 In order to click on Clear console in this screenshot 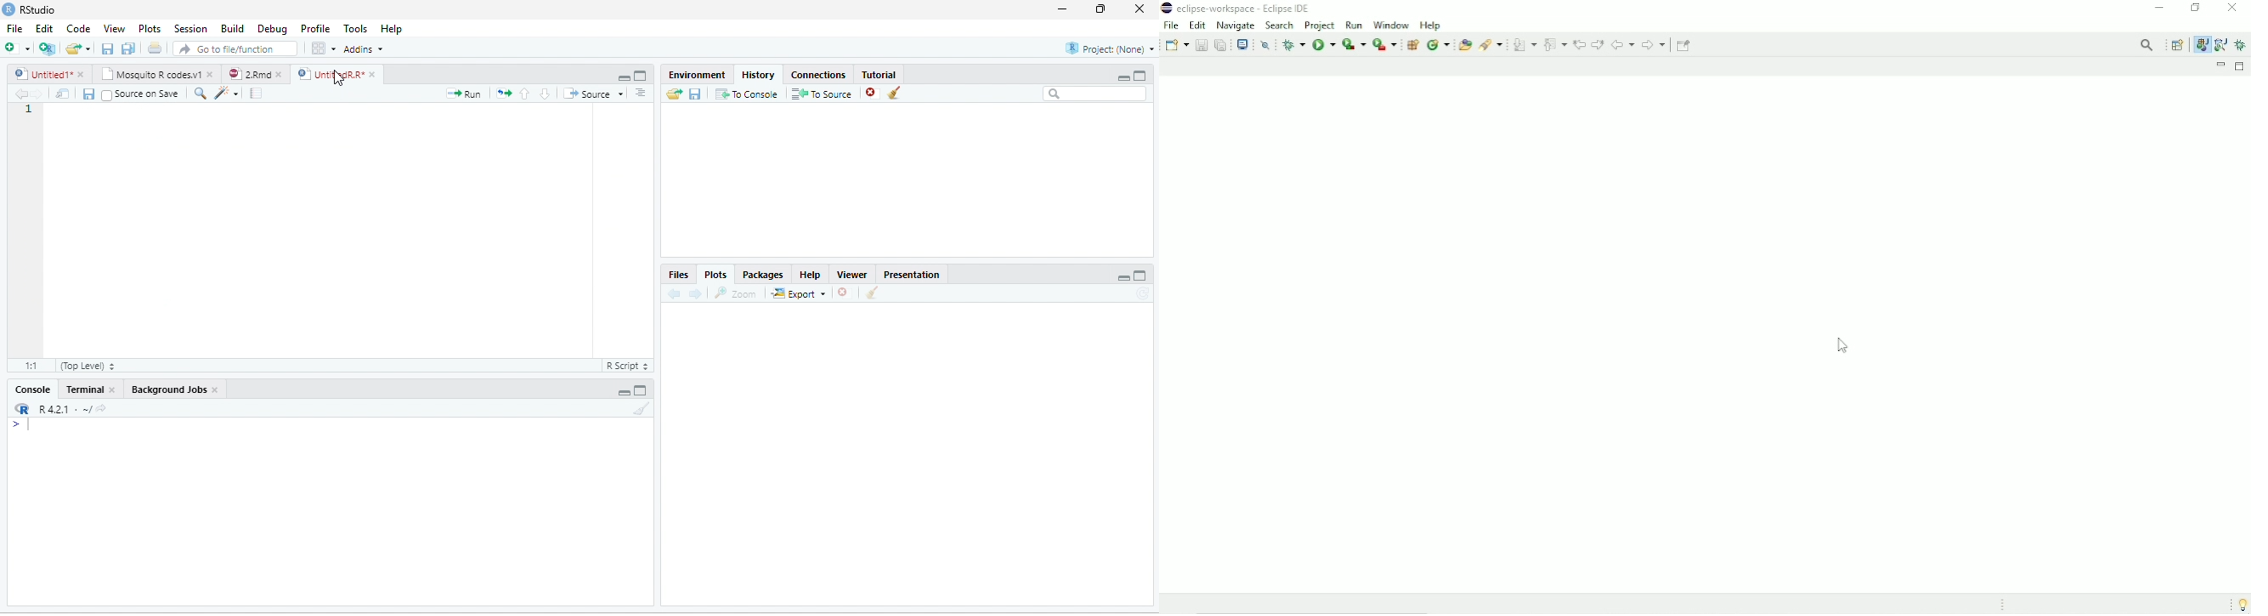, I will do `click(643, 408)`.